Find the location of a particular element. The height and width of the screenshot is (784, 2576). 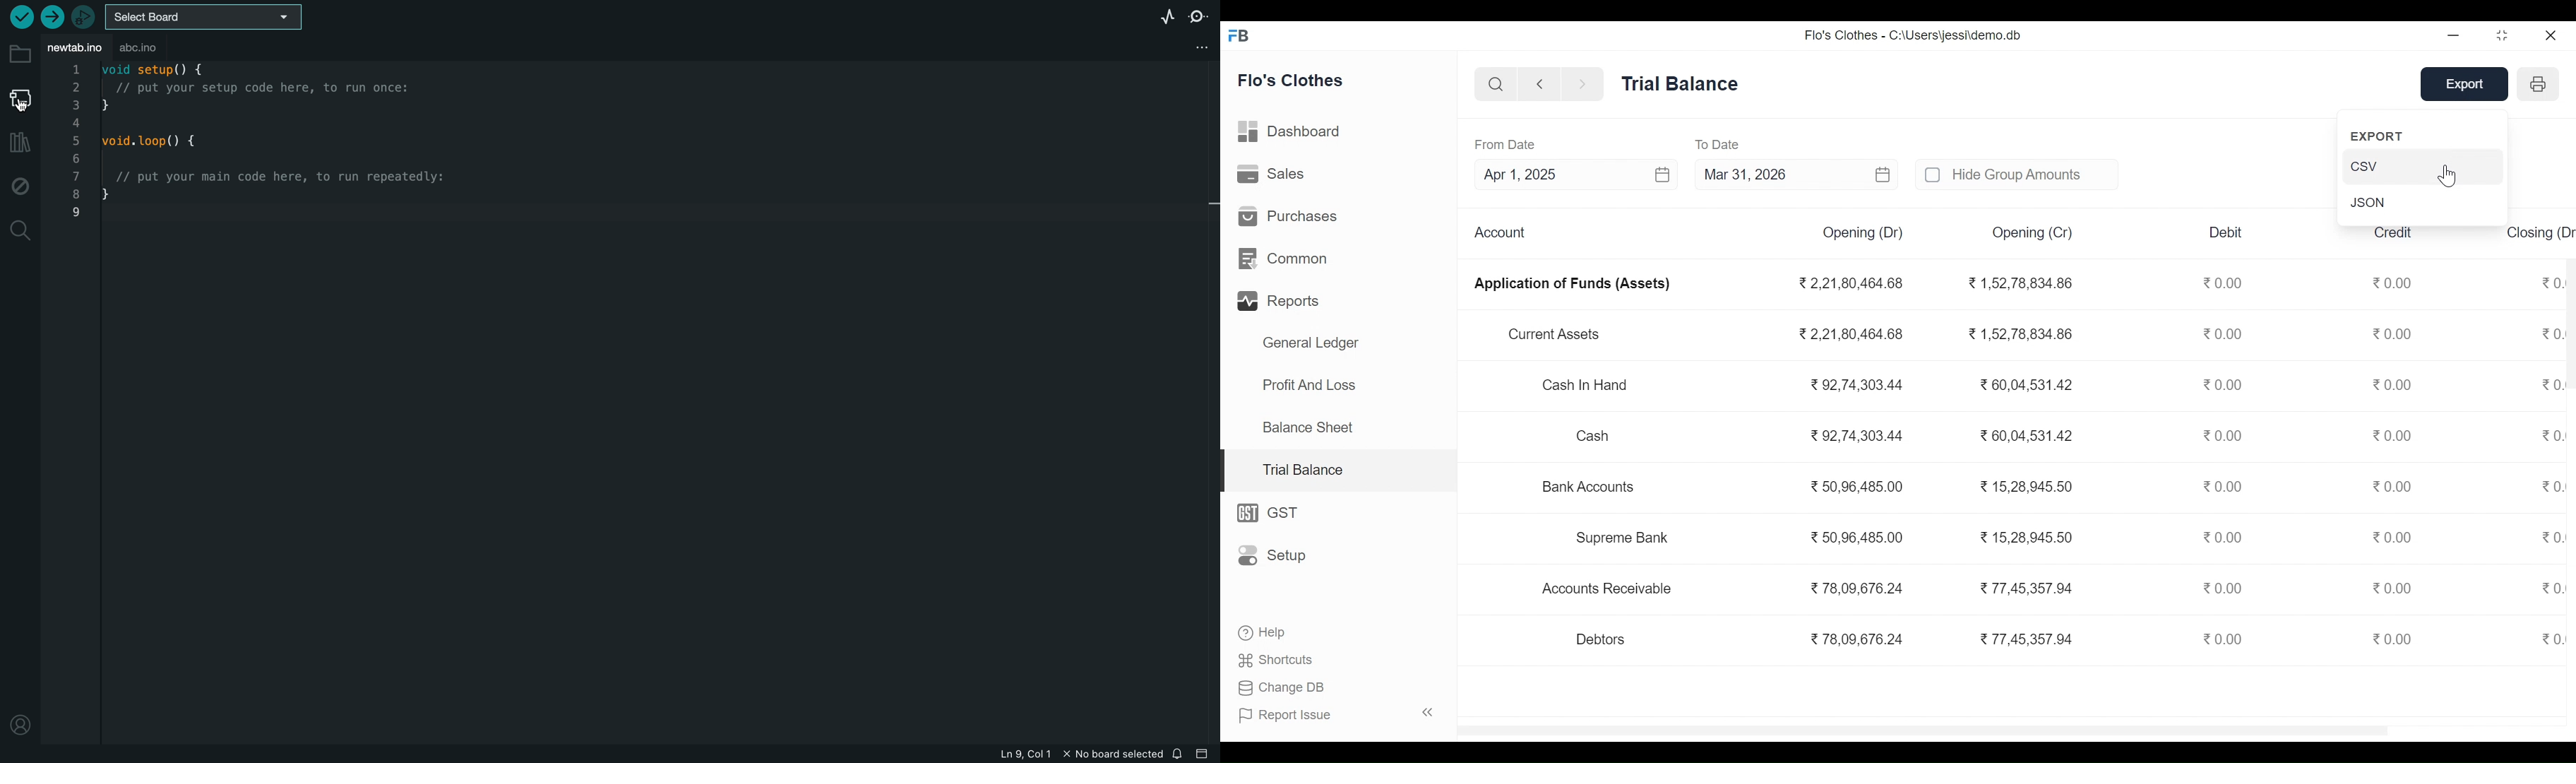

2.21,80,464.68 is located at coordinates (1851, 333).